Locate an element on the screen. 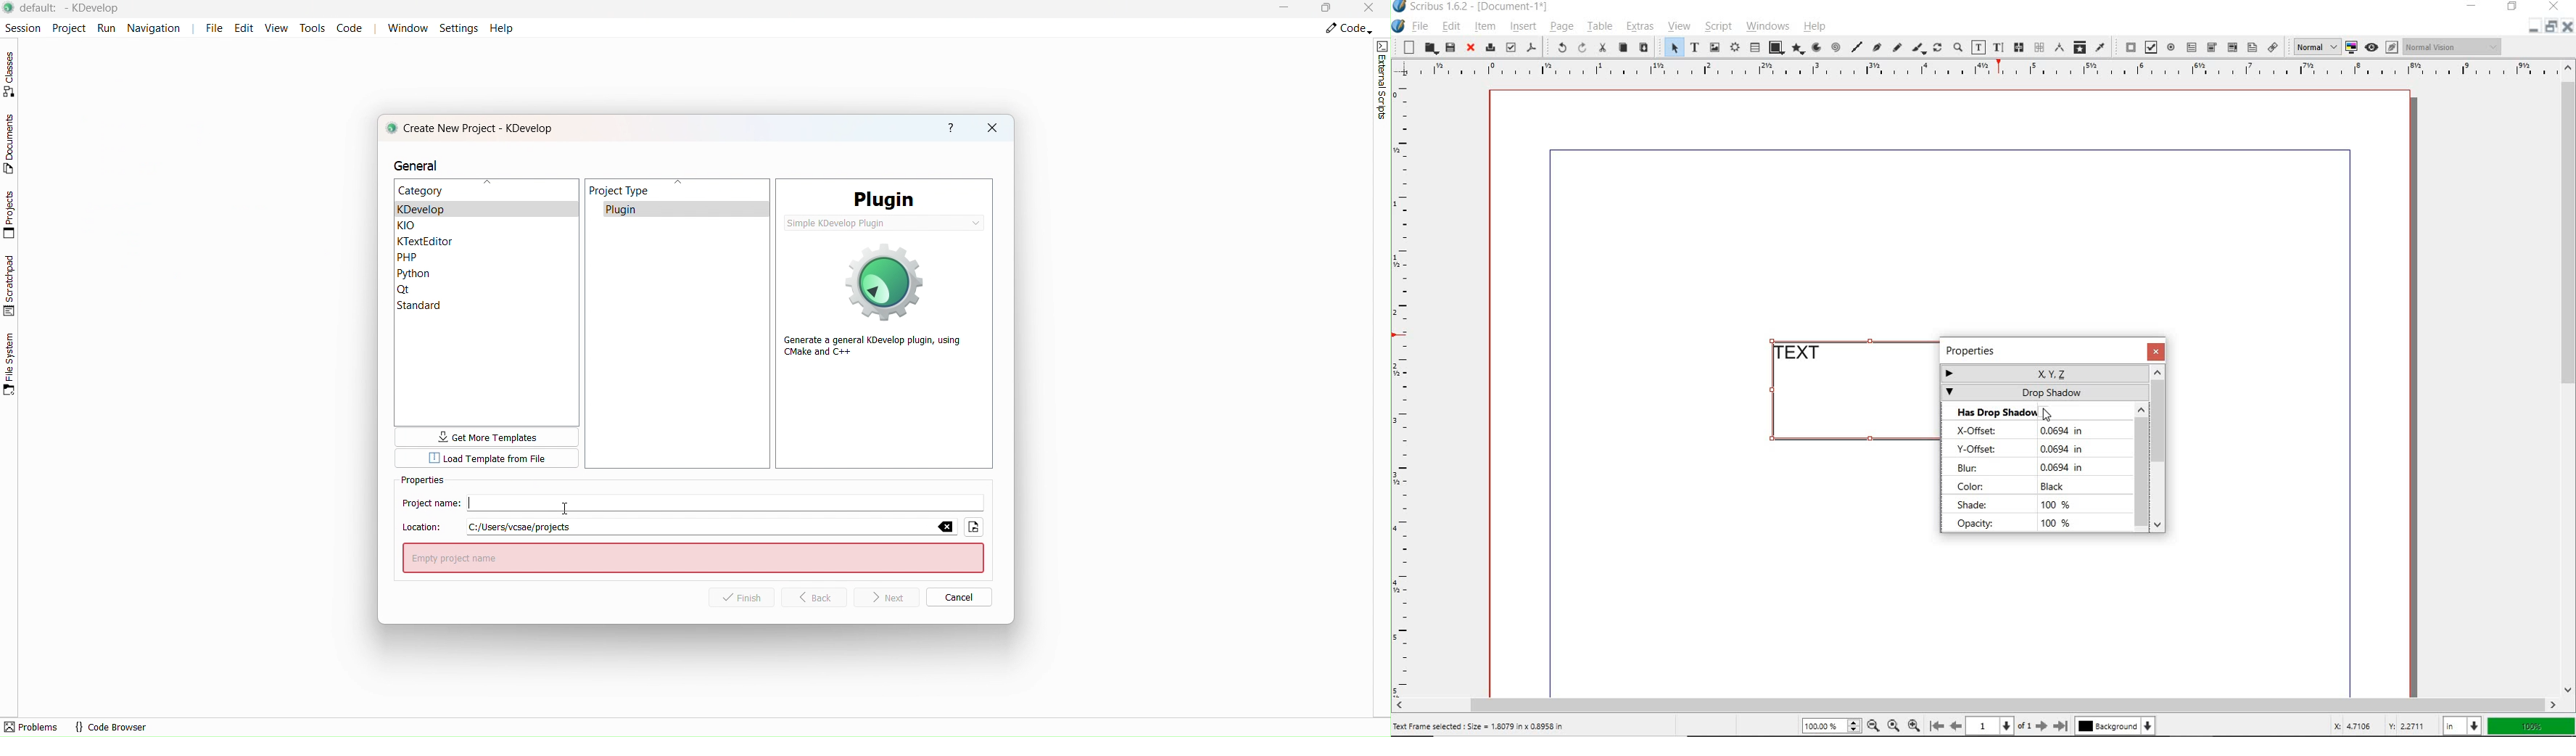 Image resolution: width=2576 pixels, height=756 pixels. redo is located at coordinates (1582, 47).